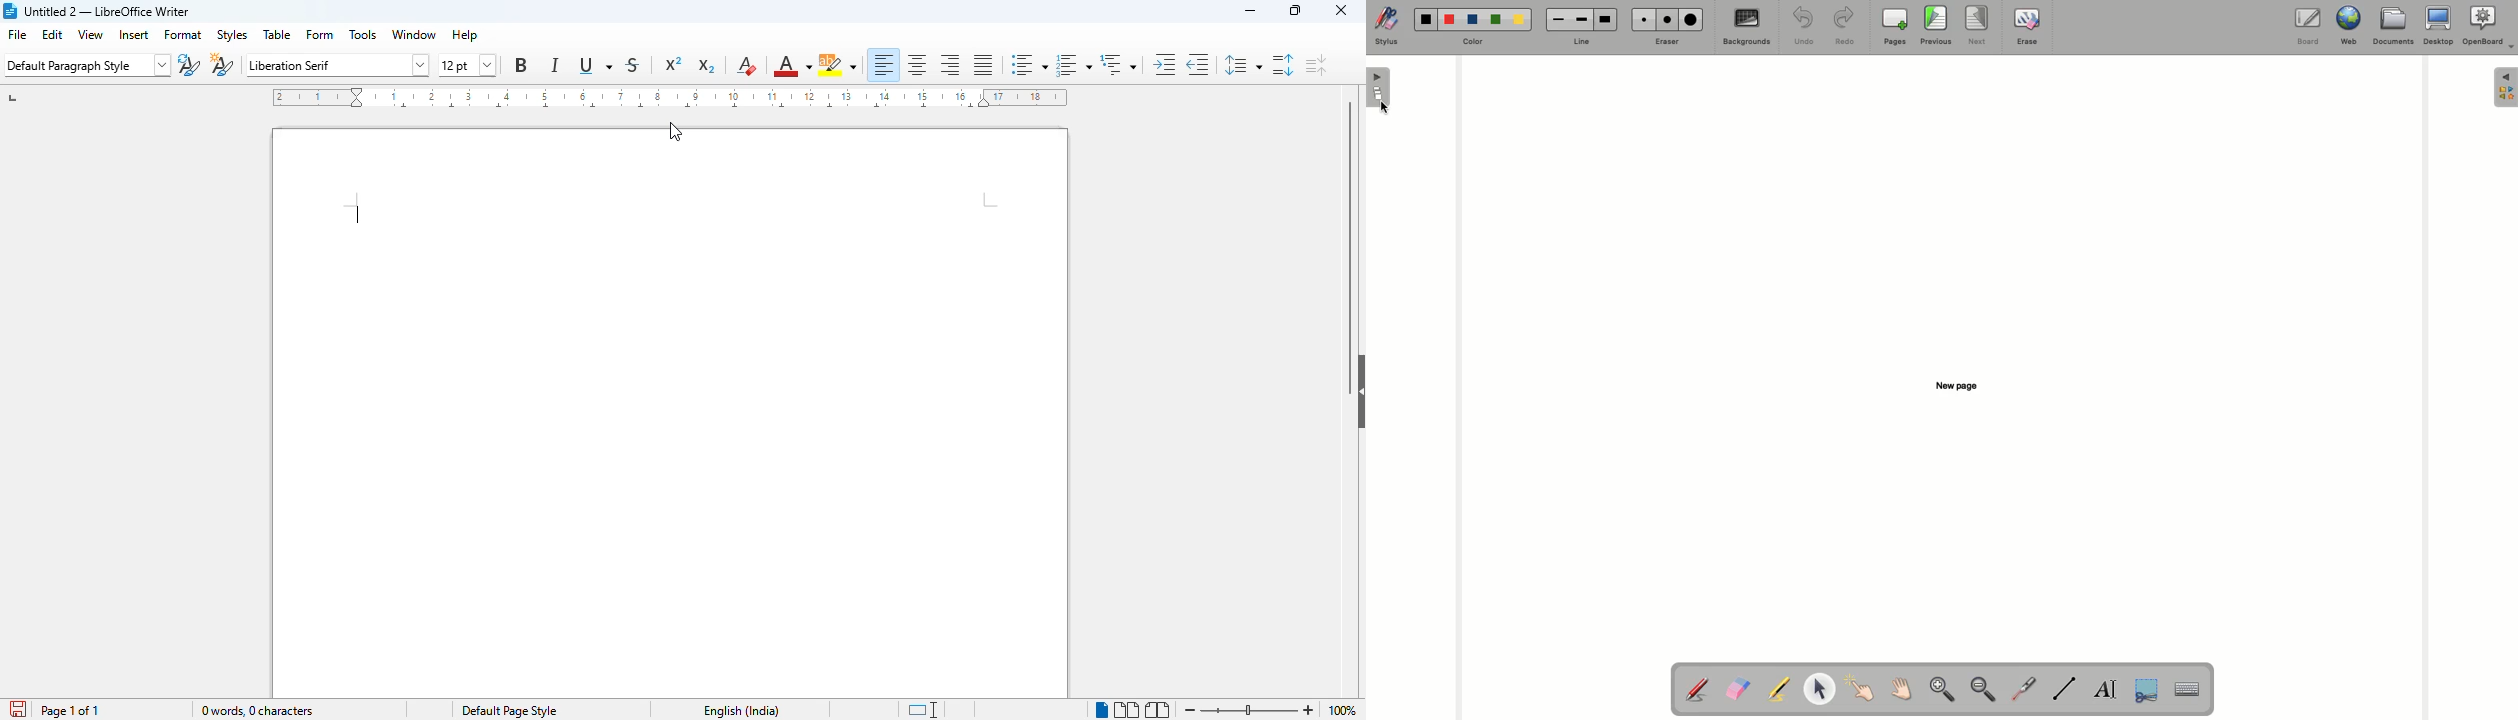 This screenshot has width=2520, height=728. What do you see at coordinates (509, 711) in the screenshot?
I see `default page style` at bounding box center [509, 711].